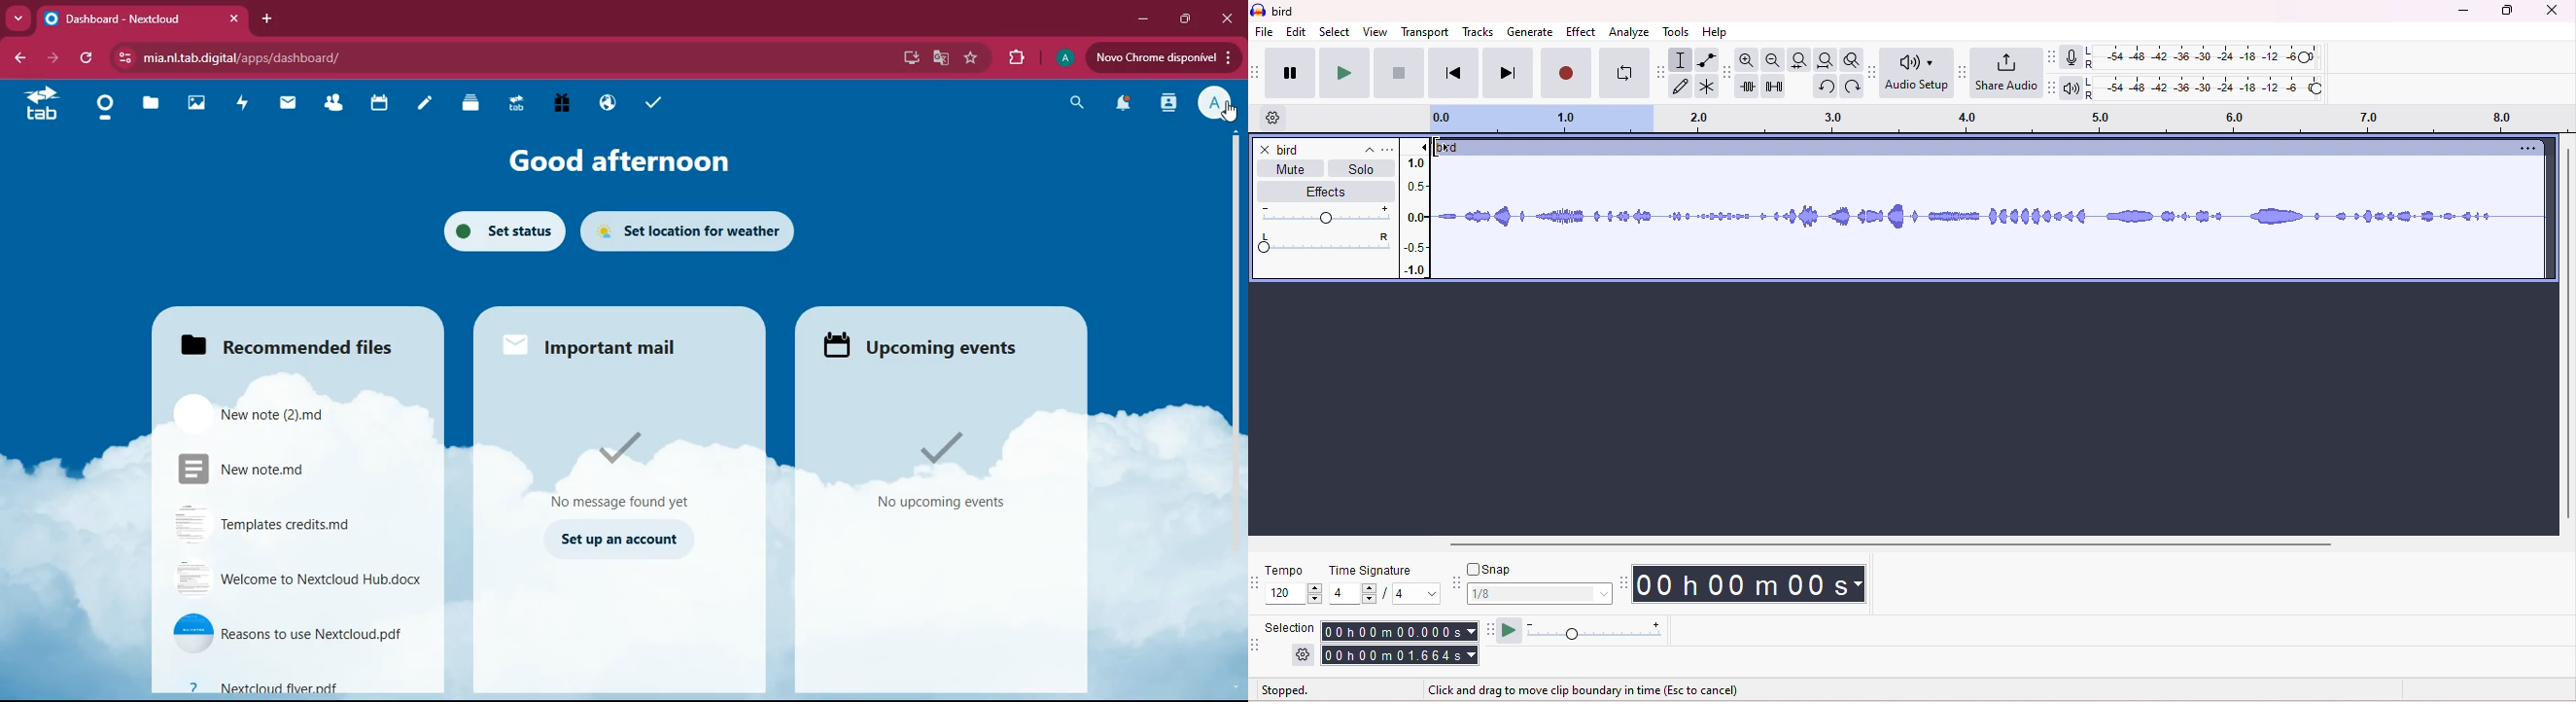  What do you see at coordinates (1590, 690) in the screenshot?
I see `click and drag to move clip boundary in time (Esc to cancel)` at bounding box center [1590, 690].